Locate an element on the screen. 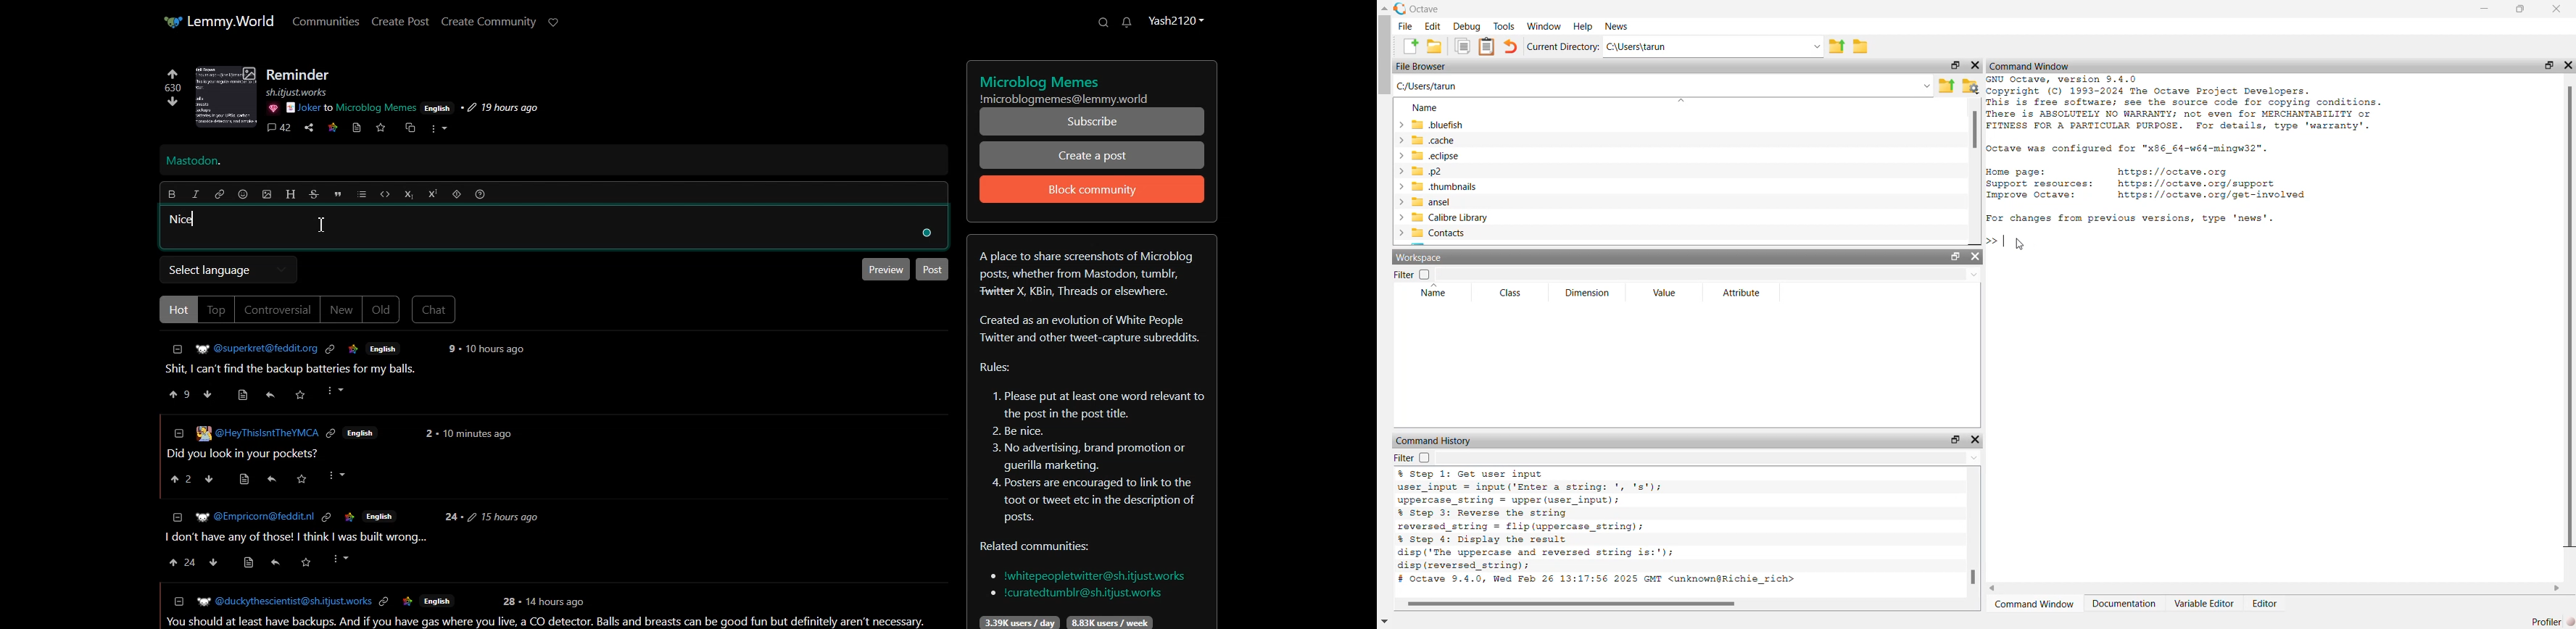 The width and height of the screenshot is (2576, 644). one directory up is located at coordinates (1947, 86).